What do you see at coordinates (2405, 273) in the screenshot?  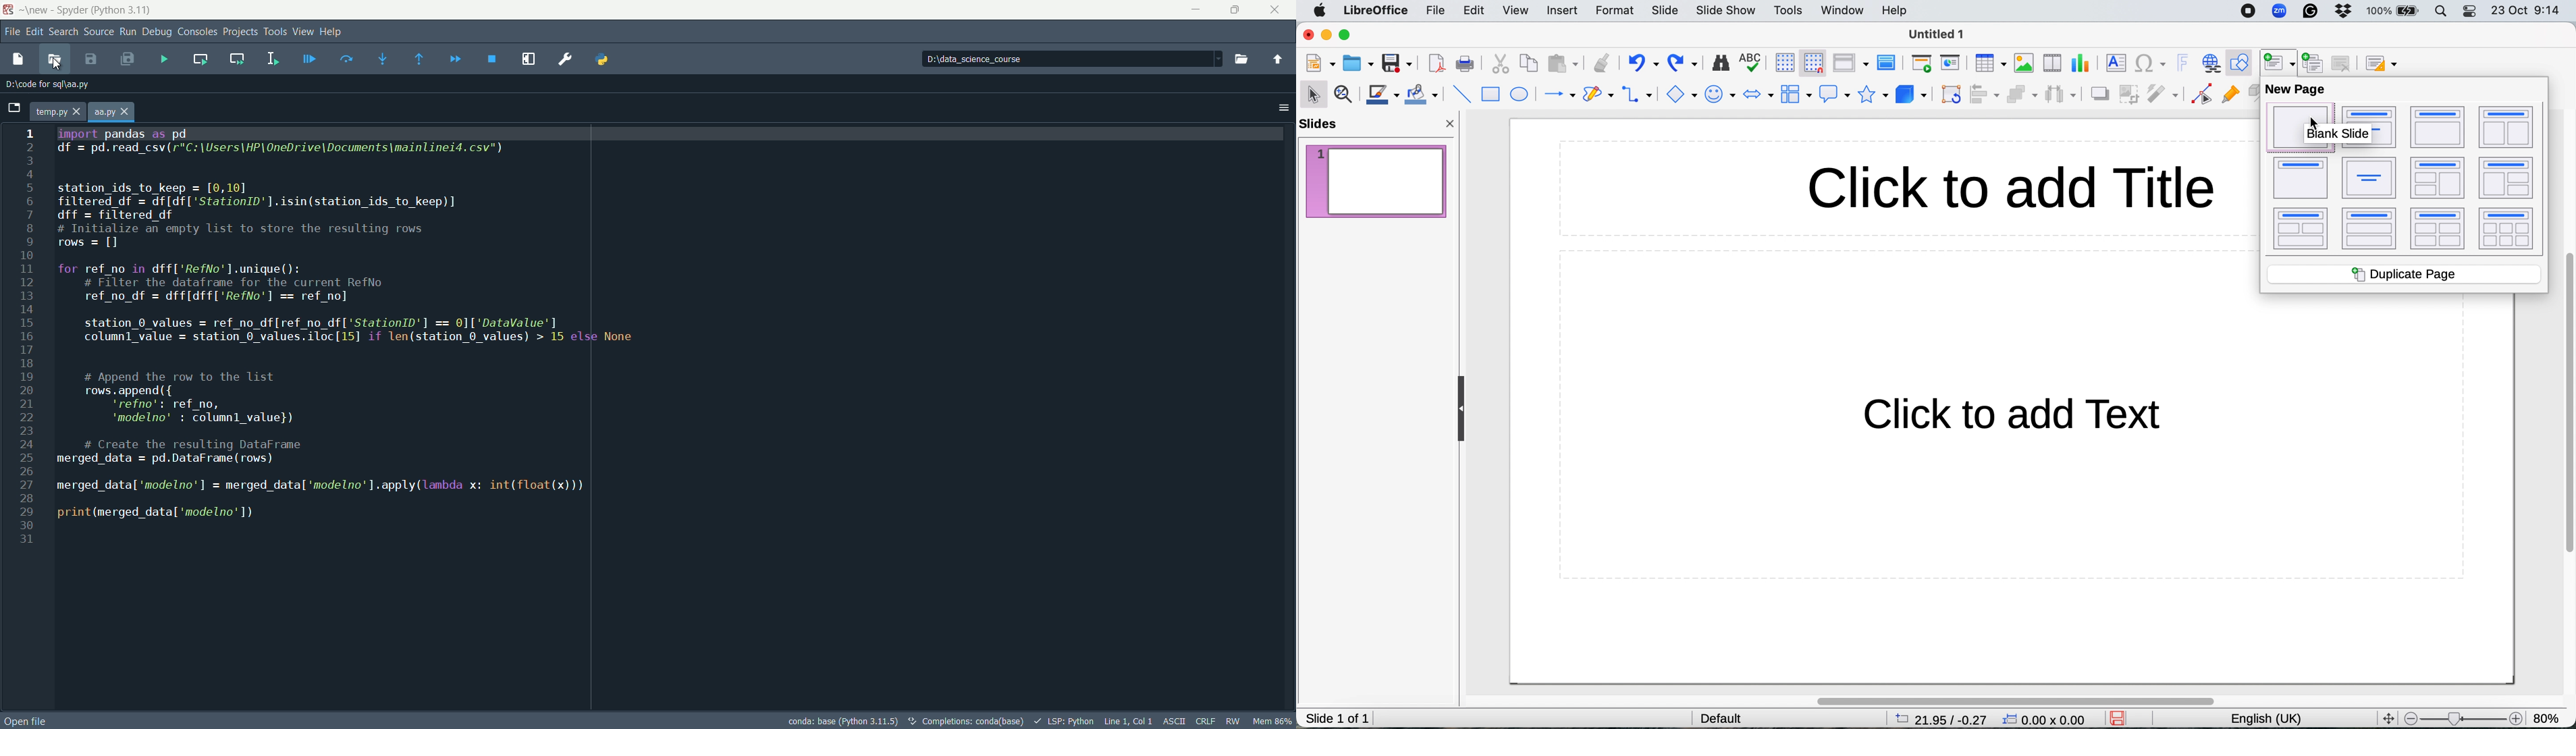 I see `duplicate page` at bounding box center [2405, 273].